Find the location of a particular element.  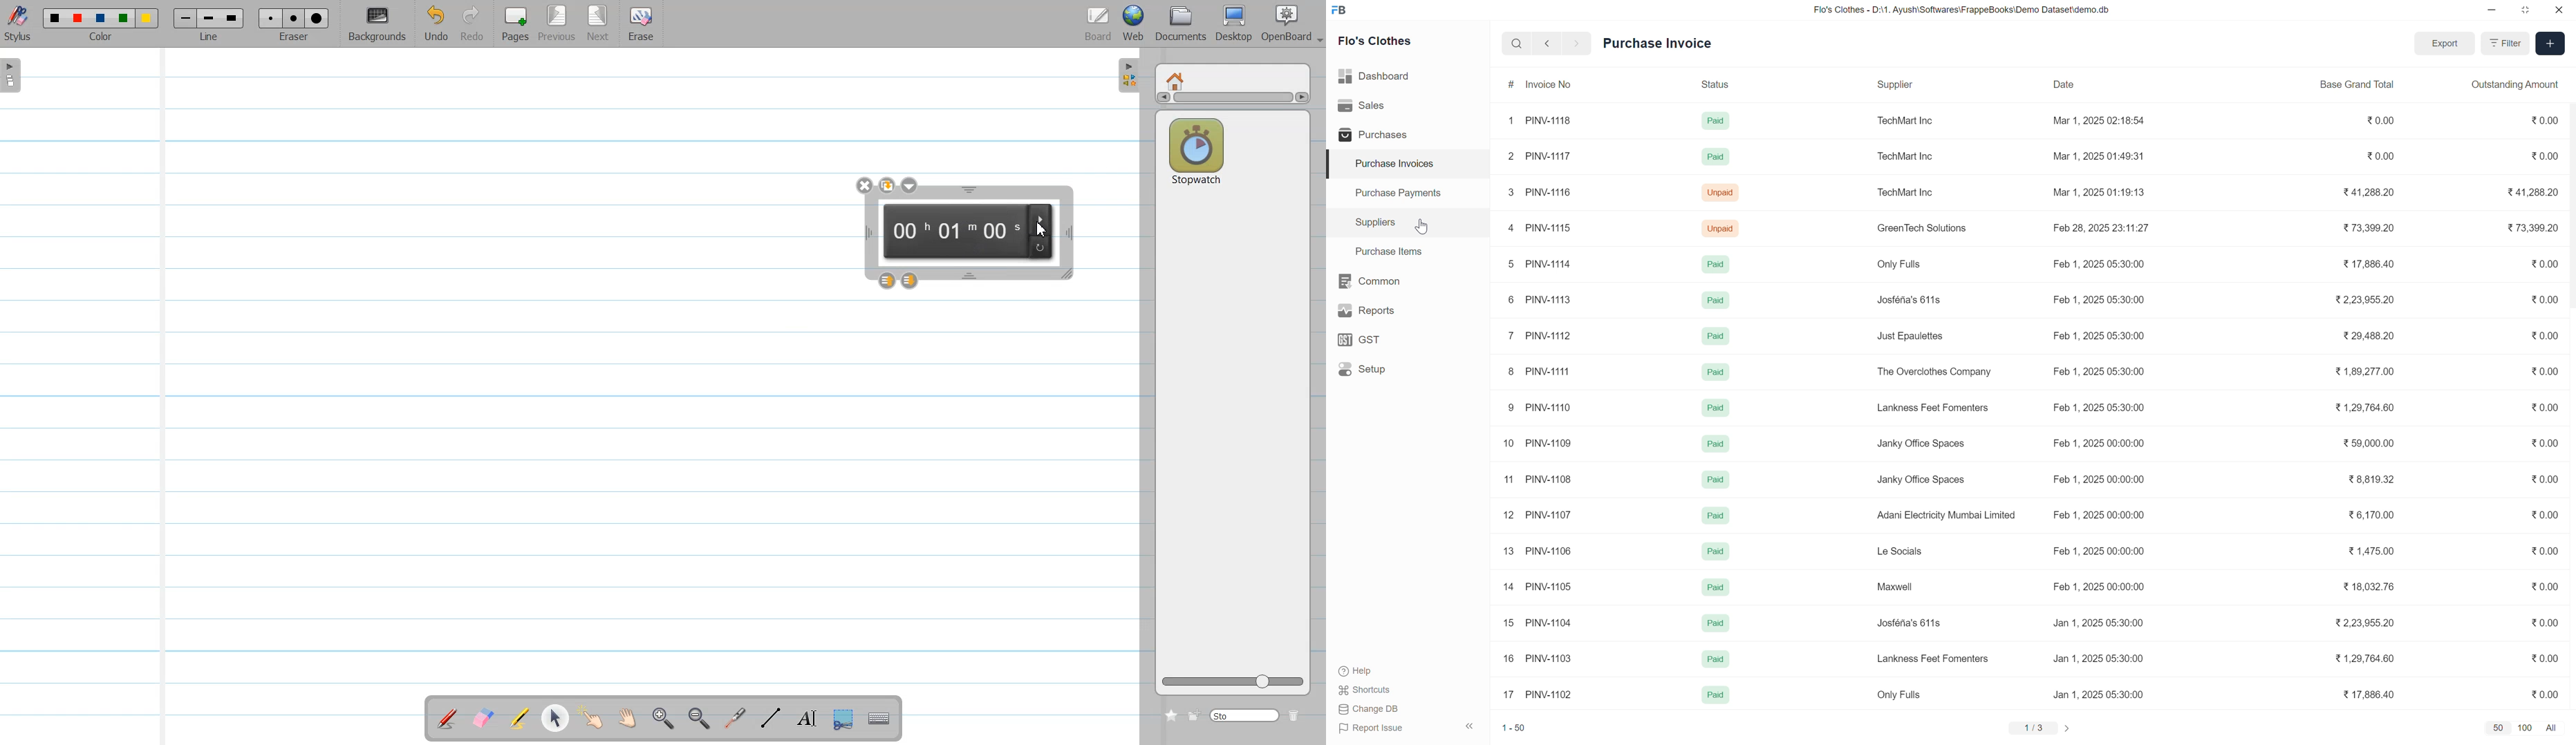

Filter is located at coordinates (2505, 43).